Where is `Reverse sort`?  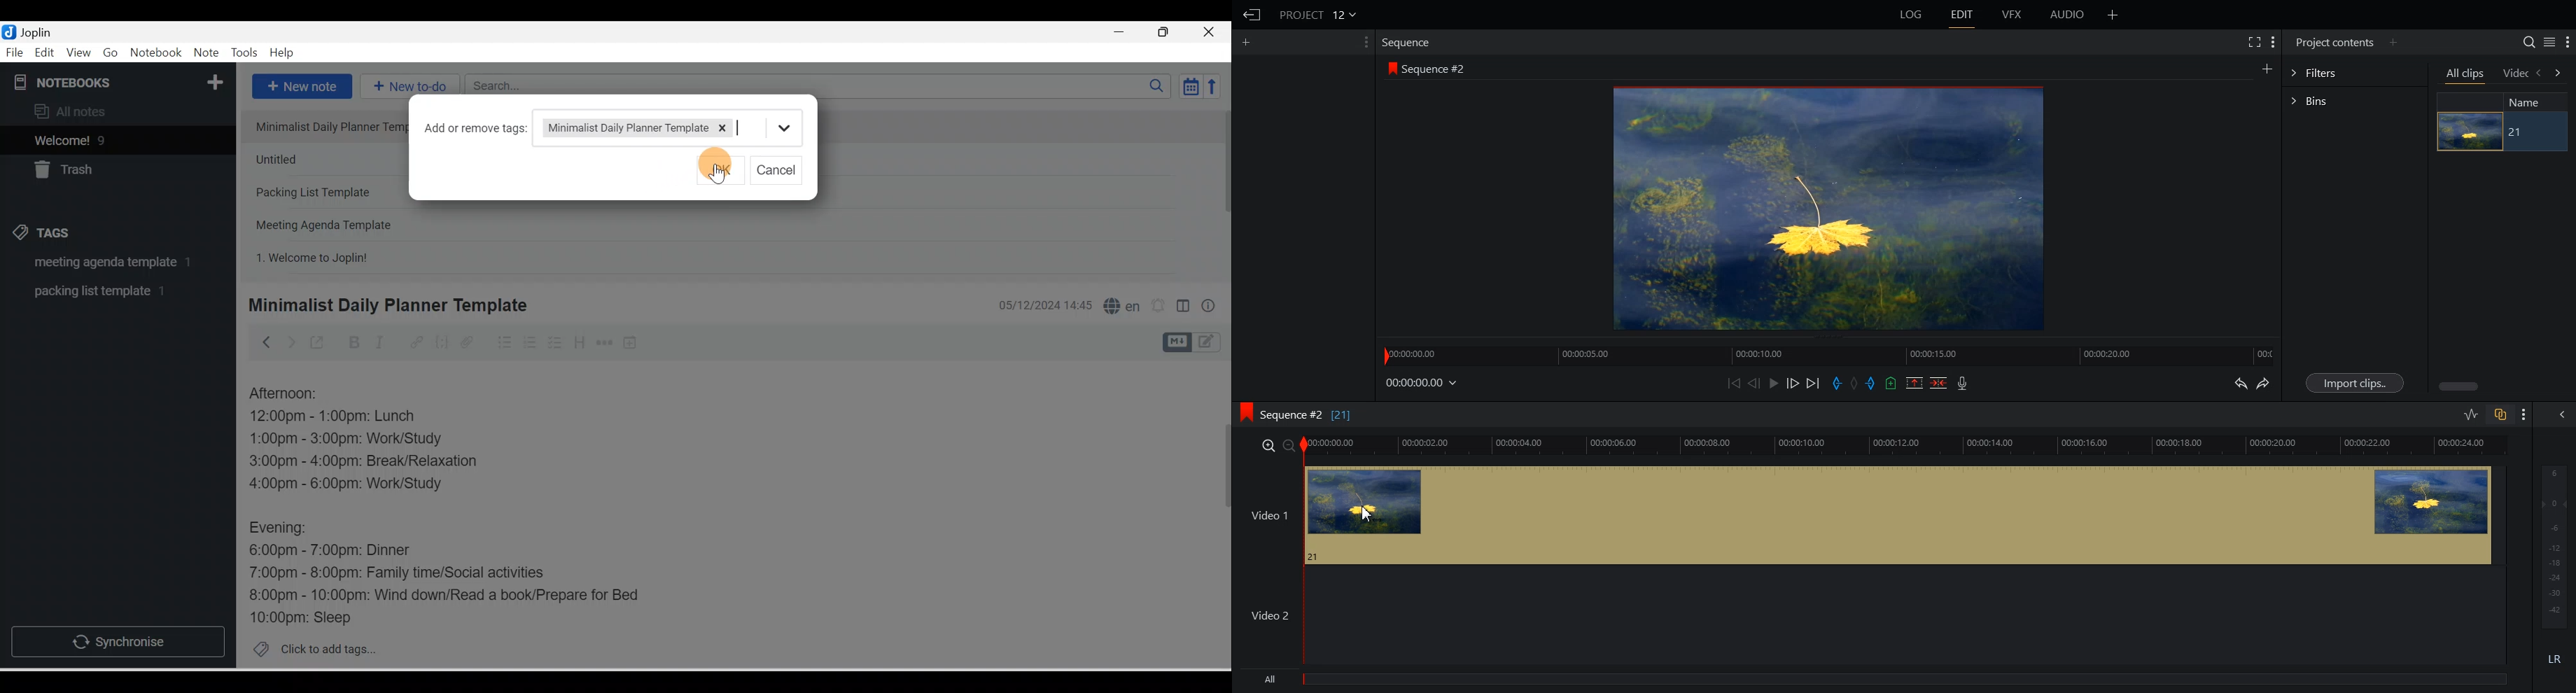 Reverse sort is located at coordinates (1216, 86).